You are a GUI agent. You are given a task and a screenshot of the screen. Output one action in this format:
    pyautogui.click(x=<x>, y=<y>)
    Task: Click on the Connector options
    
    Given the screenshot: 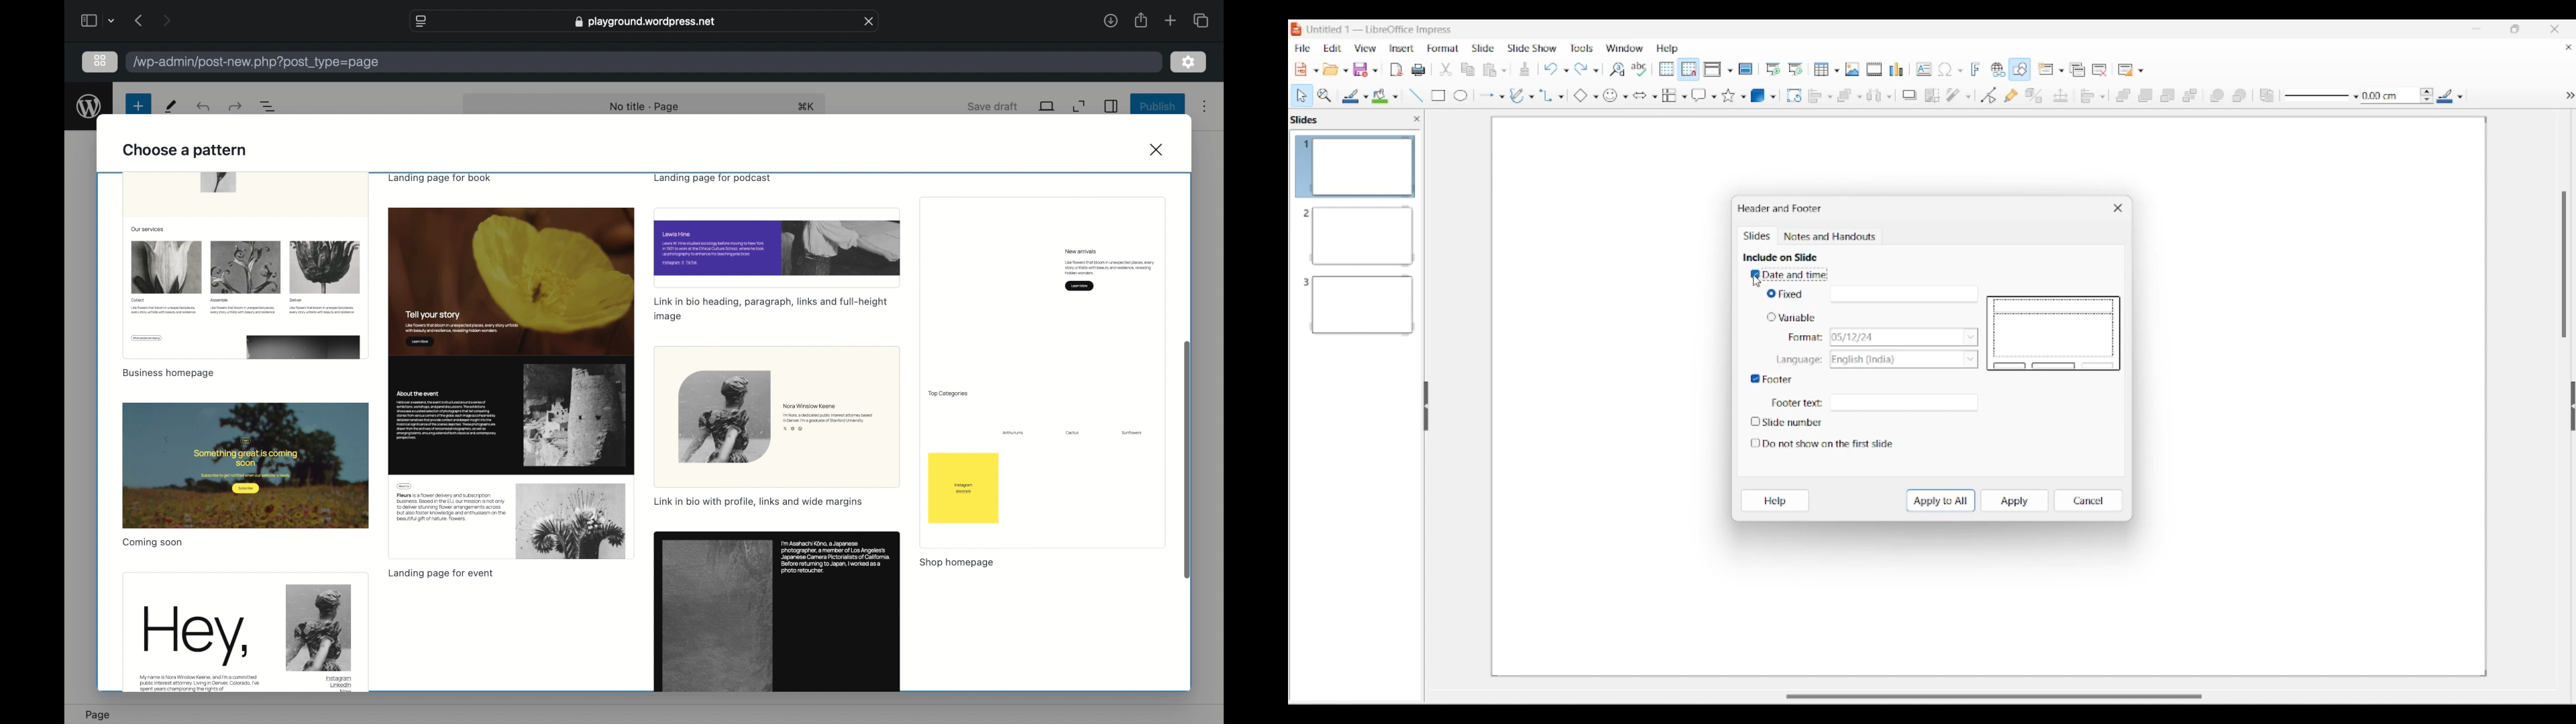 What is the action you would take?
    pyautogui.click(x=1552, y=96)
    